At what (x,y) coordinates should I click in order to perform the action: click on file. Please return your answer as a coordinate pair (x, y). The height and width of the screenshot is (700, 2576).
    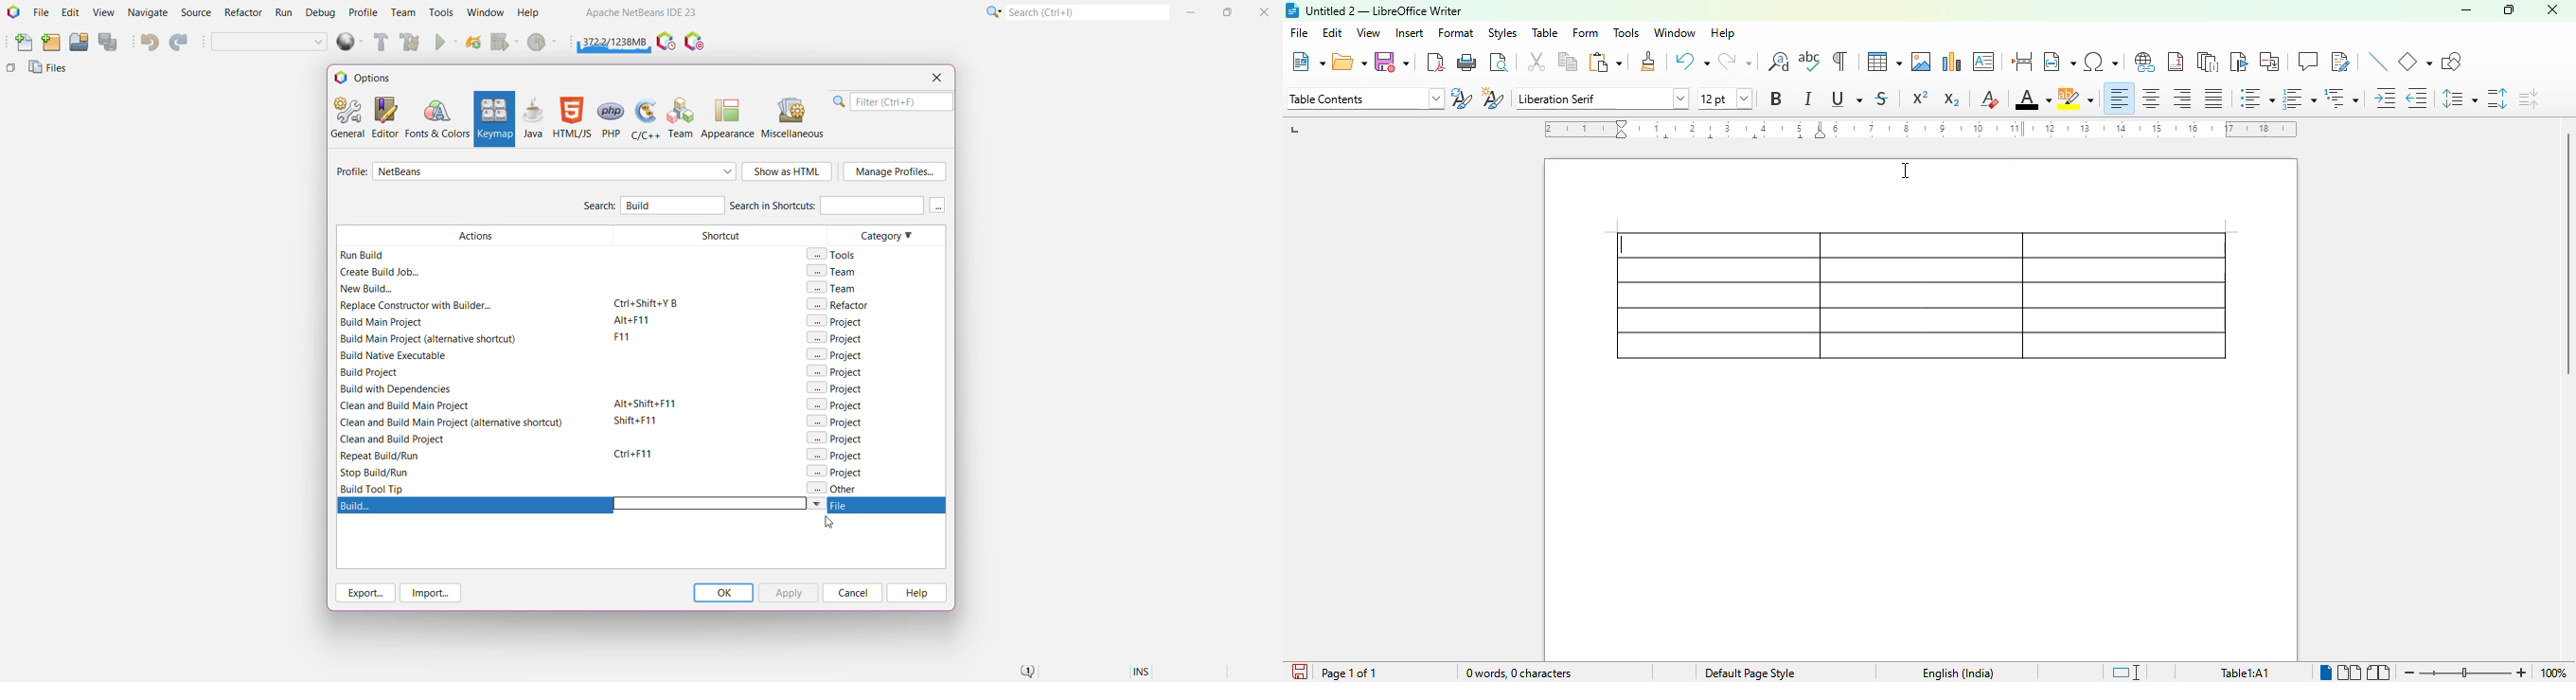
    Looking at the image, I should click on (1300, 32).